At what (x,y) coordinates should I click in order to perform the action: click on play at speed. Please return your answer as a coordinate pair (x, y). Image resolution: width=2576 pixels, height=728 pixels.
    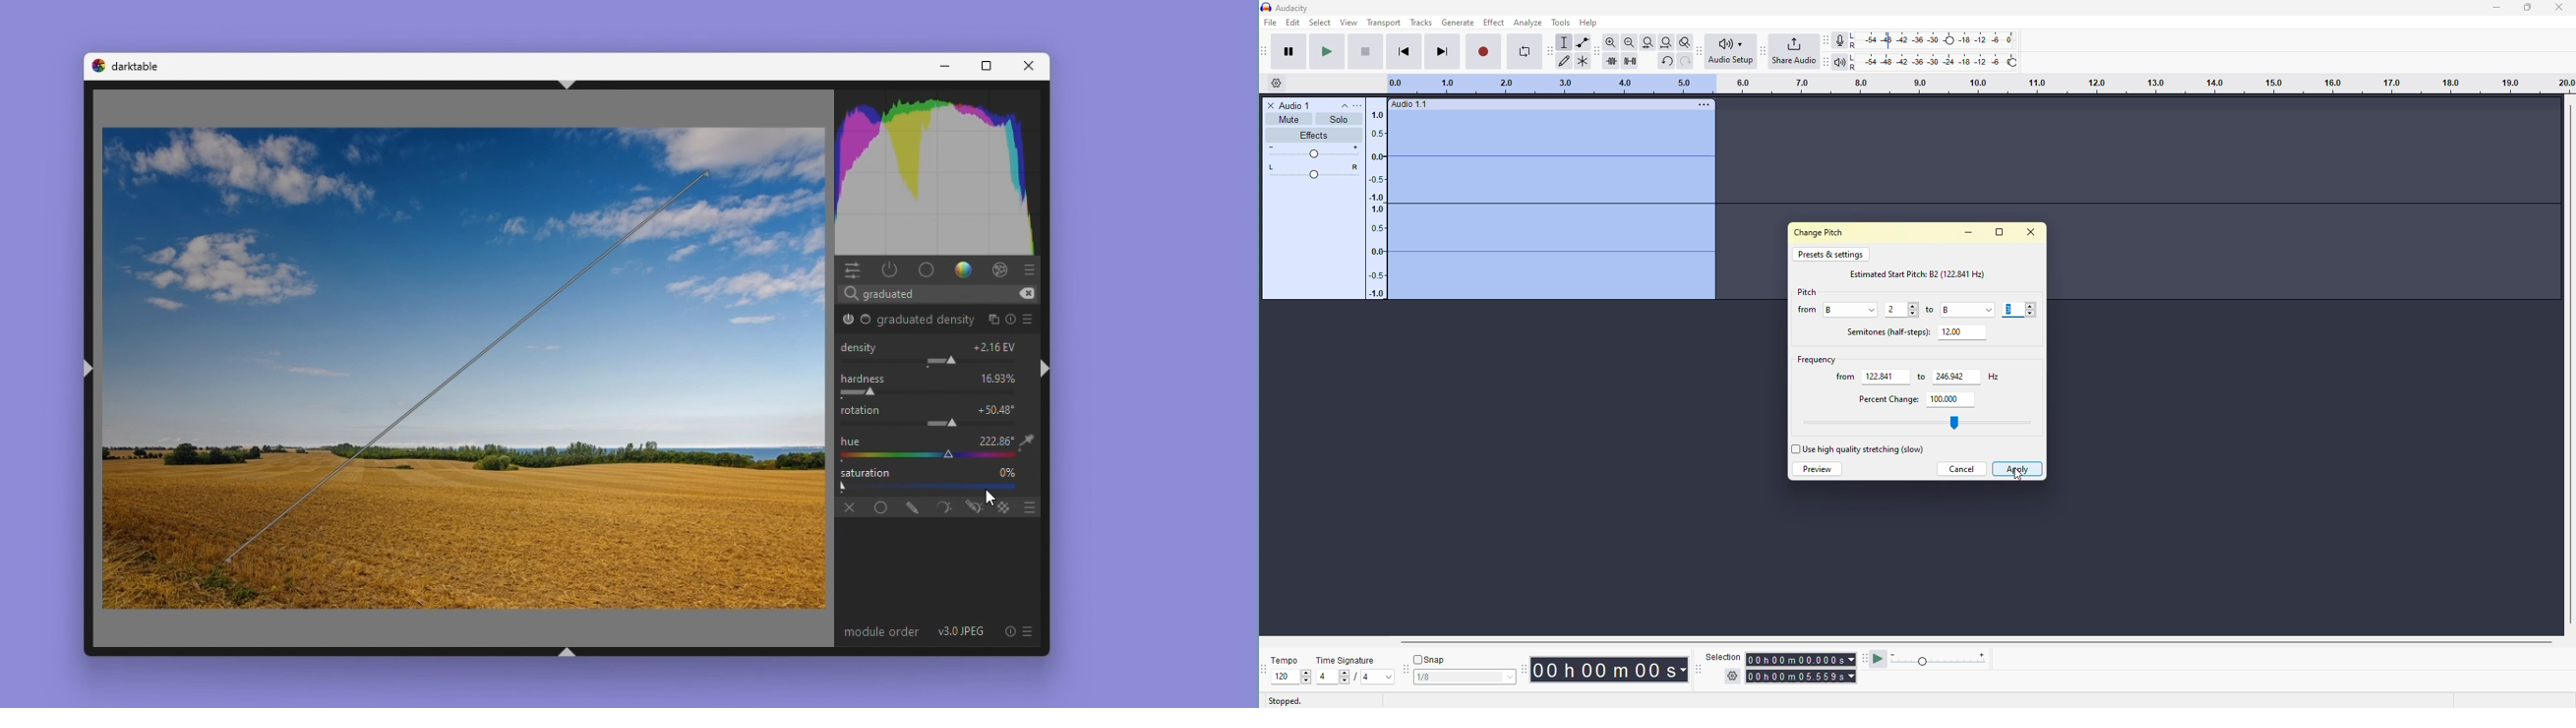
    Looking at the image, I should click on (1879, 659).